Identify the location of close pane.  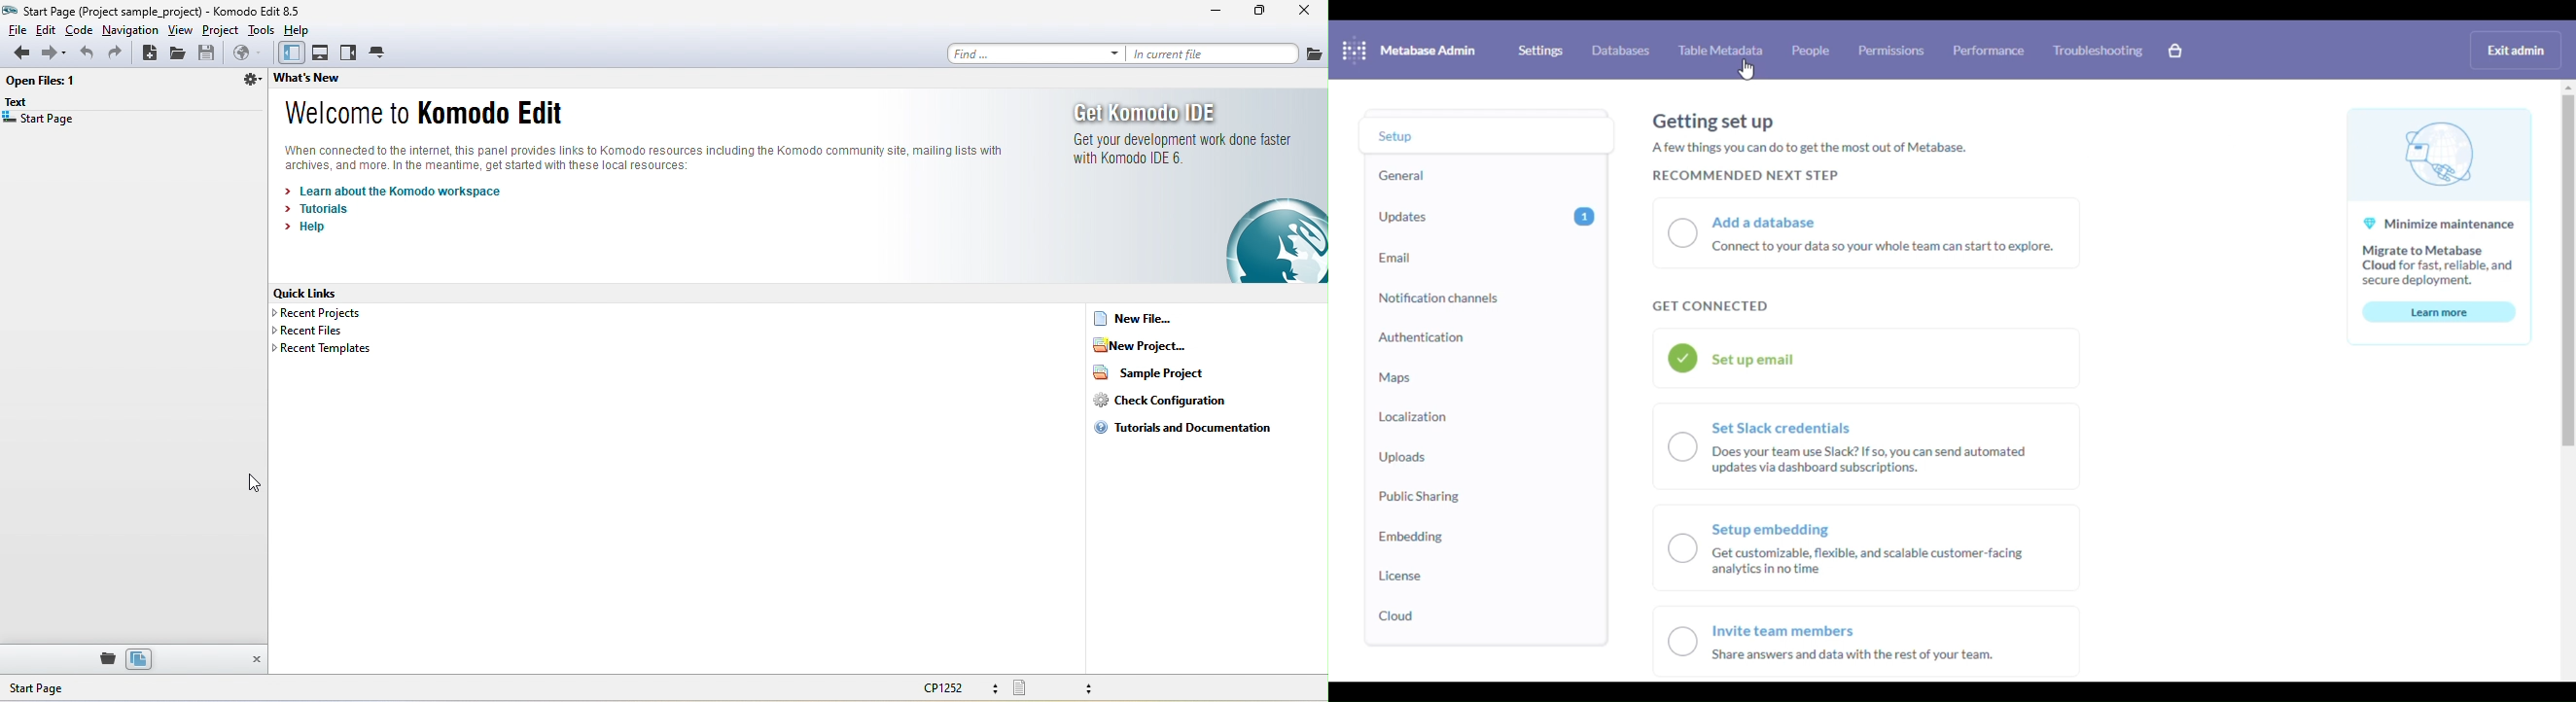
(255, 660).